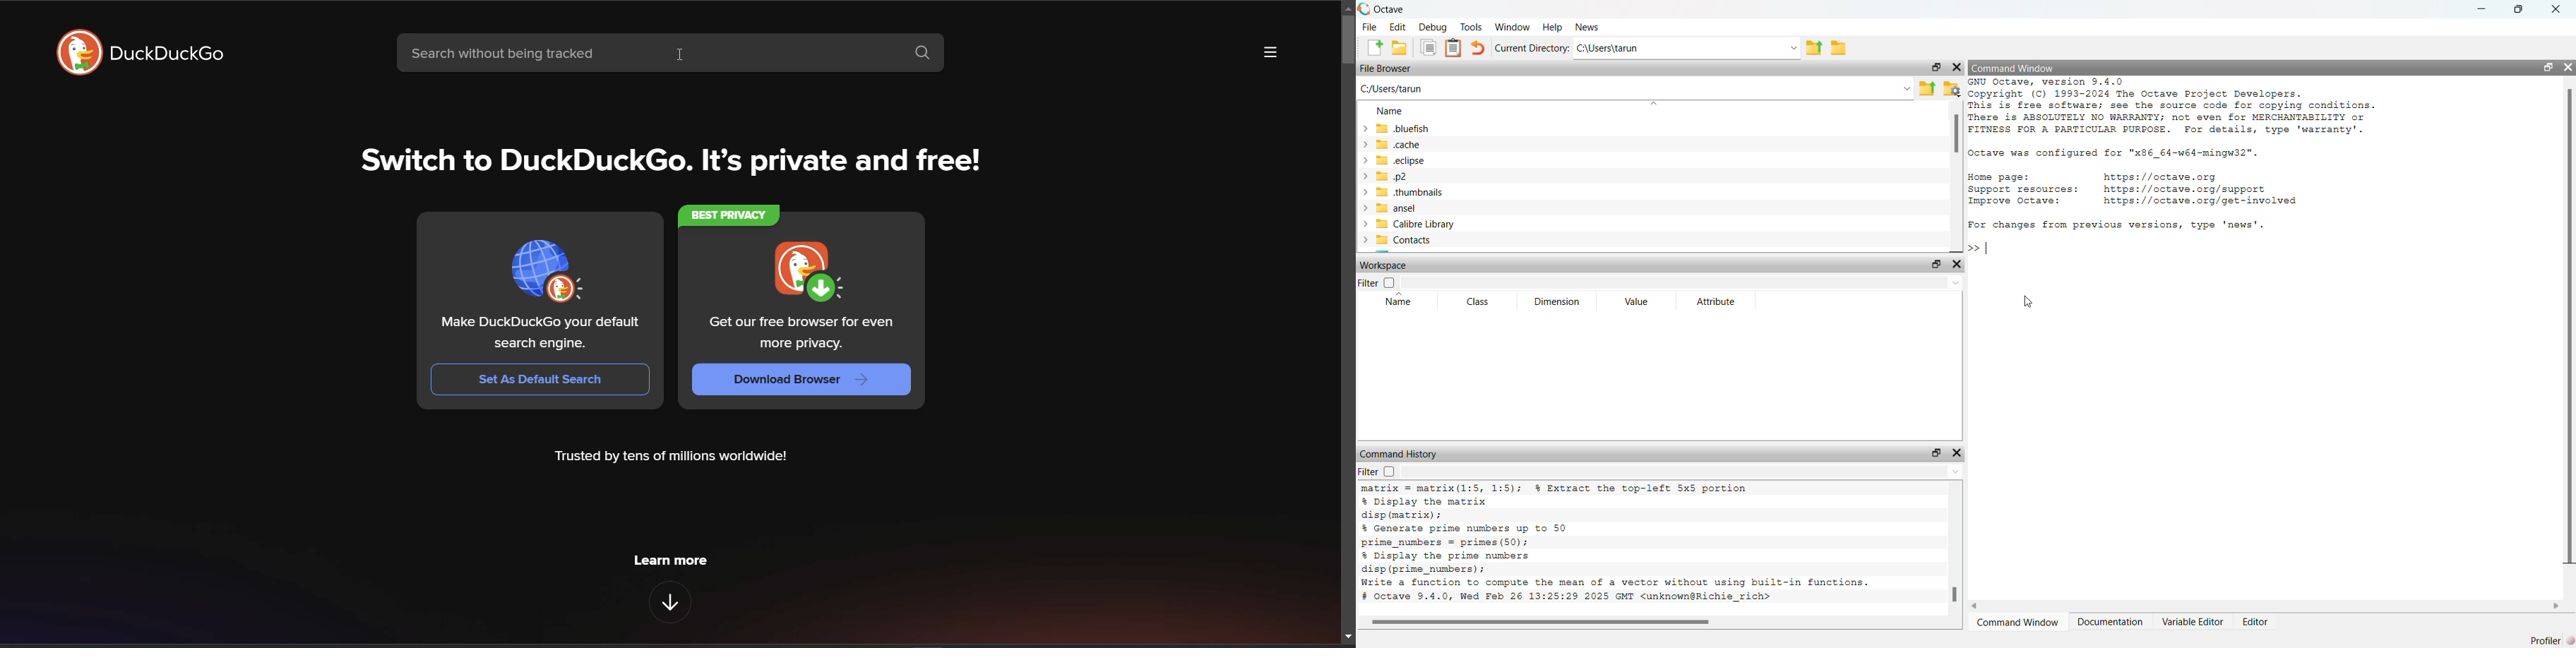 The width and height of the screenshot is (2576, 672). What do you see at coordinates (1384, 265) in the screenshot?
I see `workspace` at bounding box center [1384, 265].